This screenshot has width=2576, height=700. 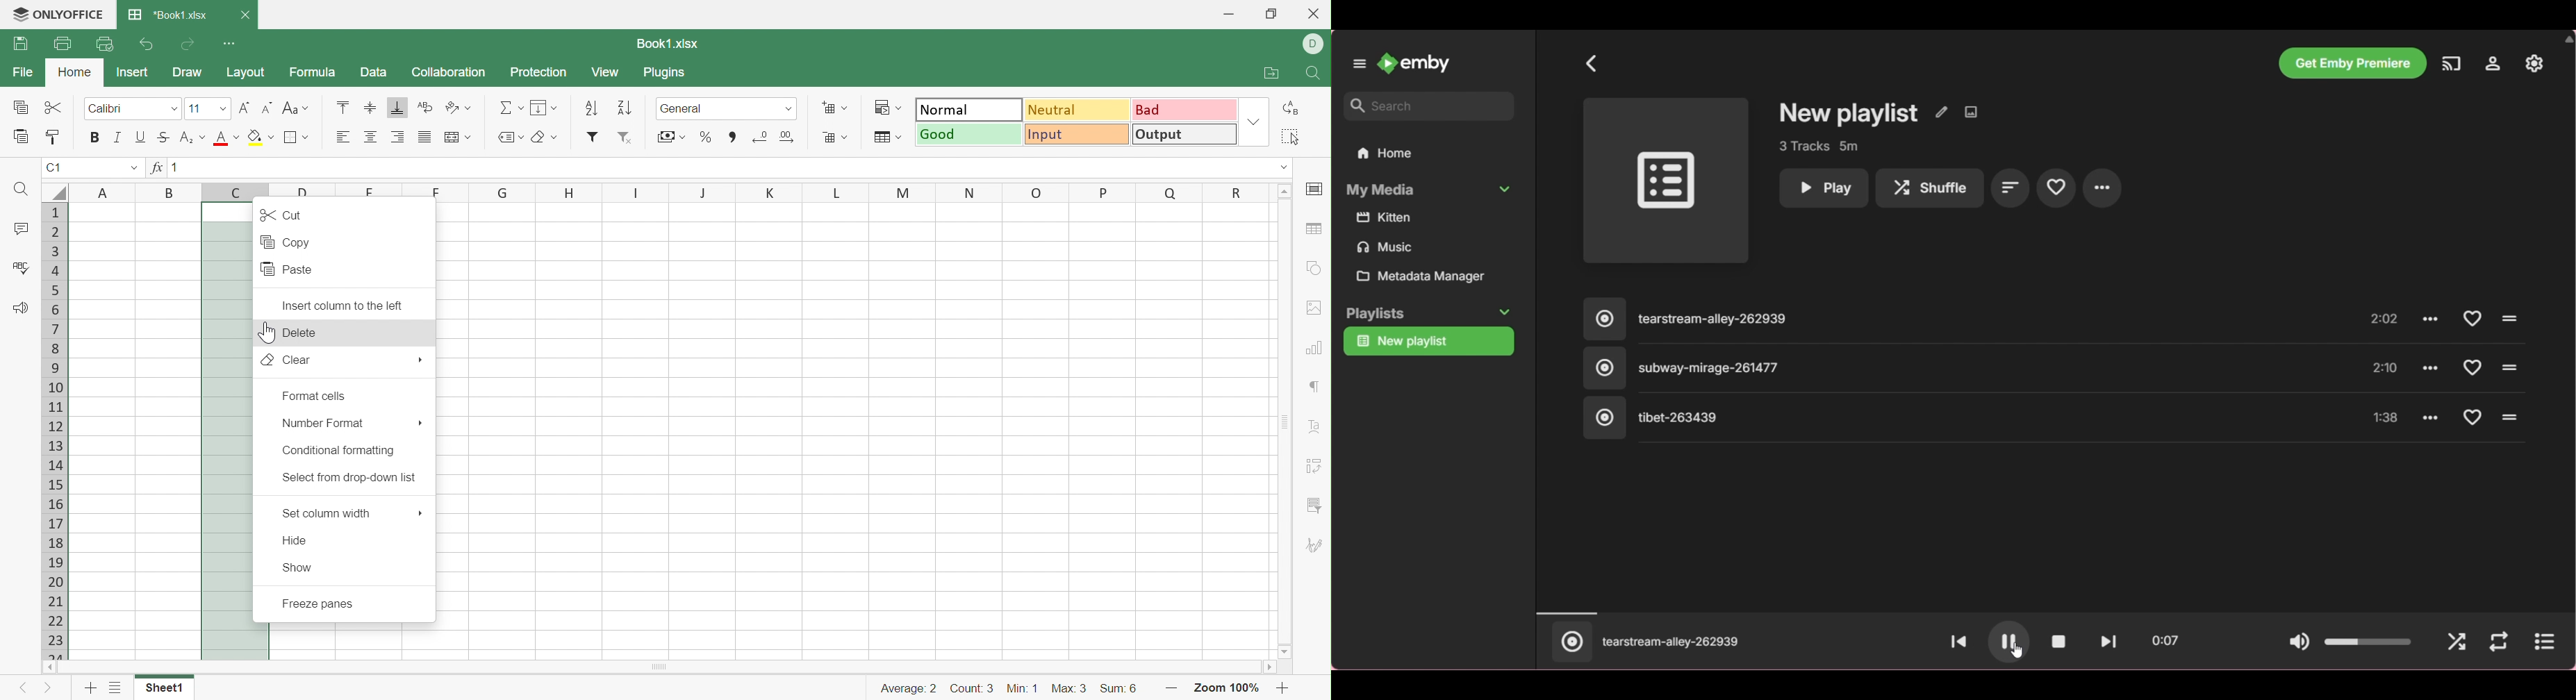 What do you see at coordinates (197, 107) in the screenshot?
I see `11` at bounding box center [197, 107].